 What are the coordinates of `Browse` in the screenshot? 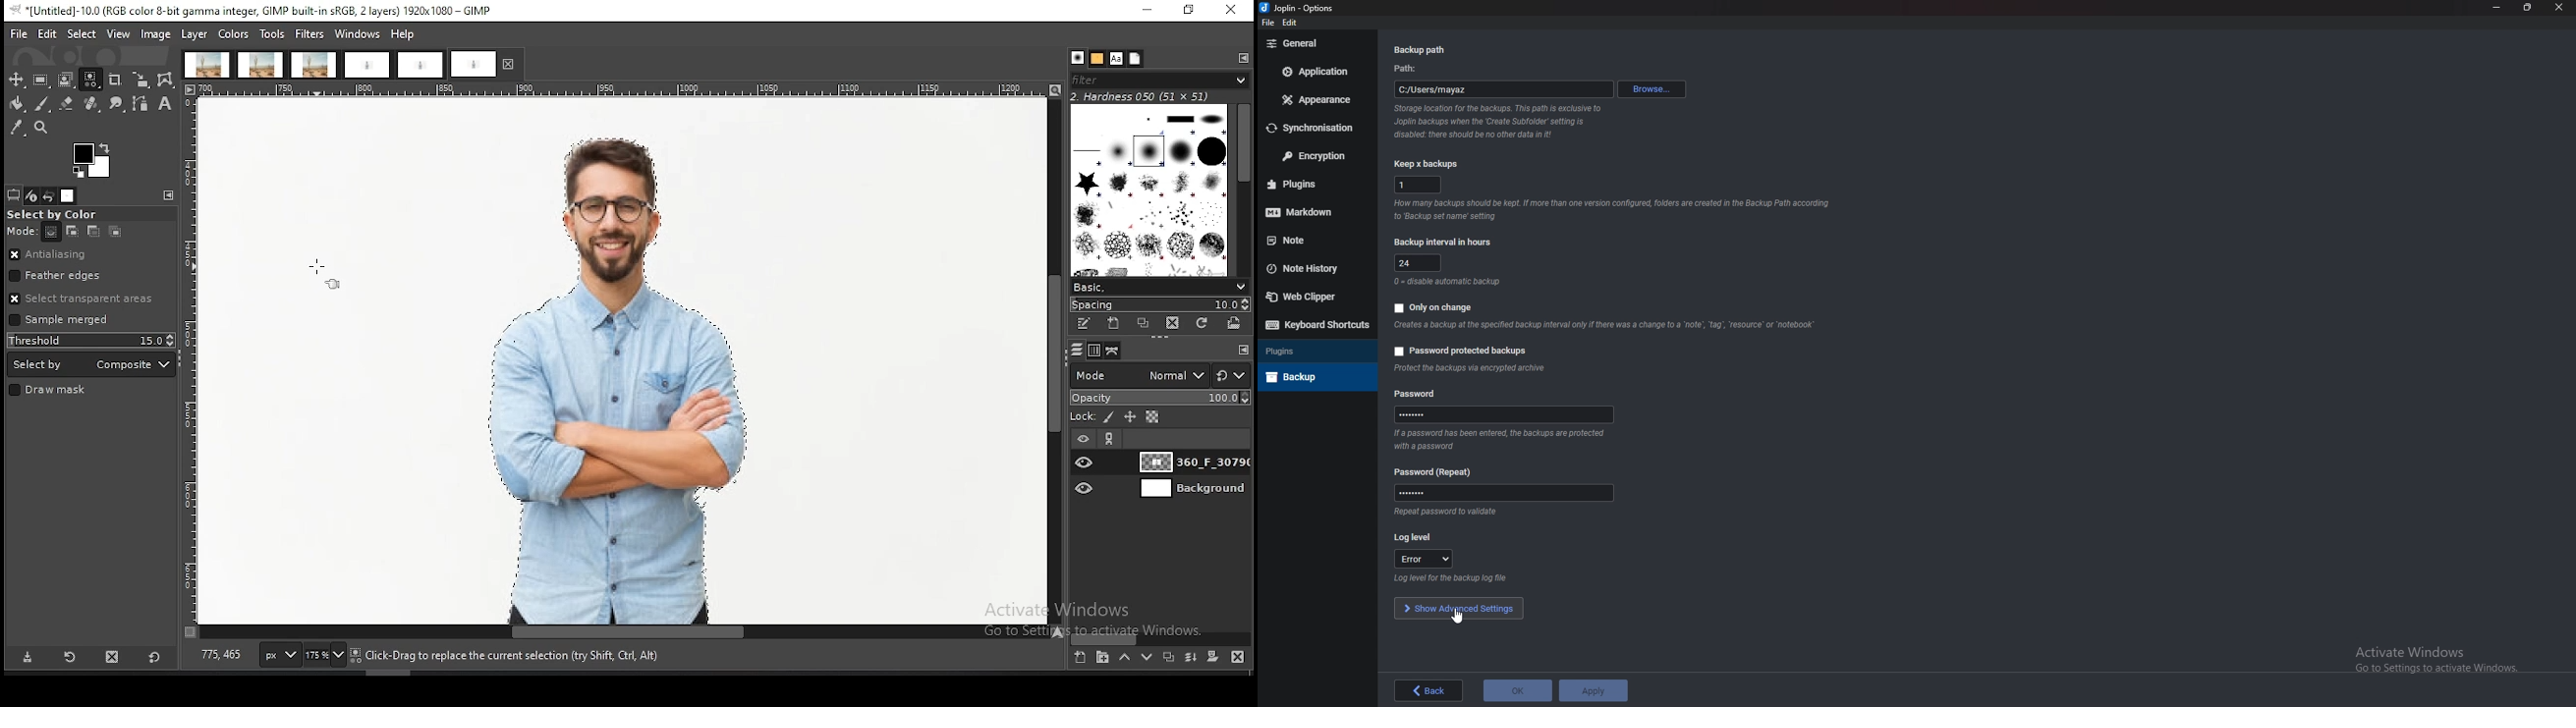 It's located at (1652, 89).